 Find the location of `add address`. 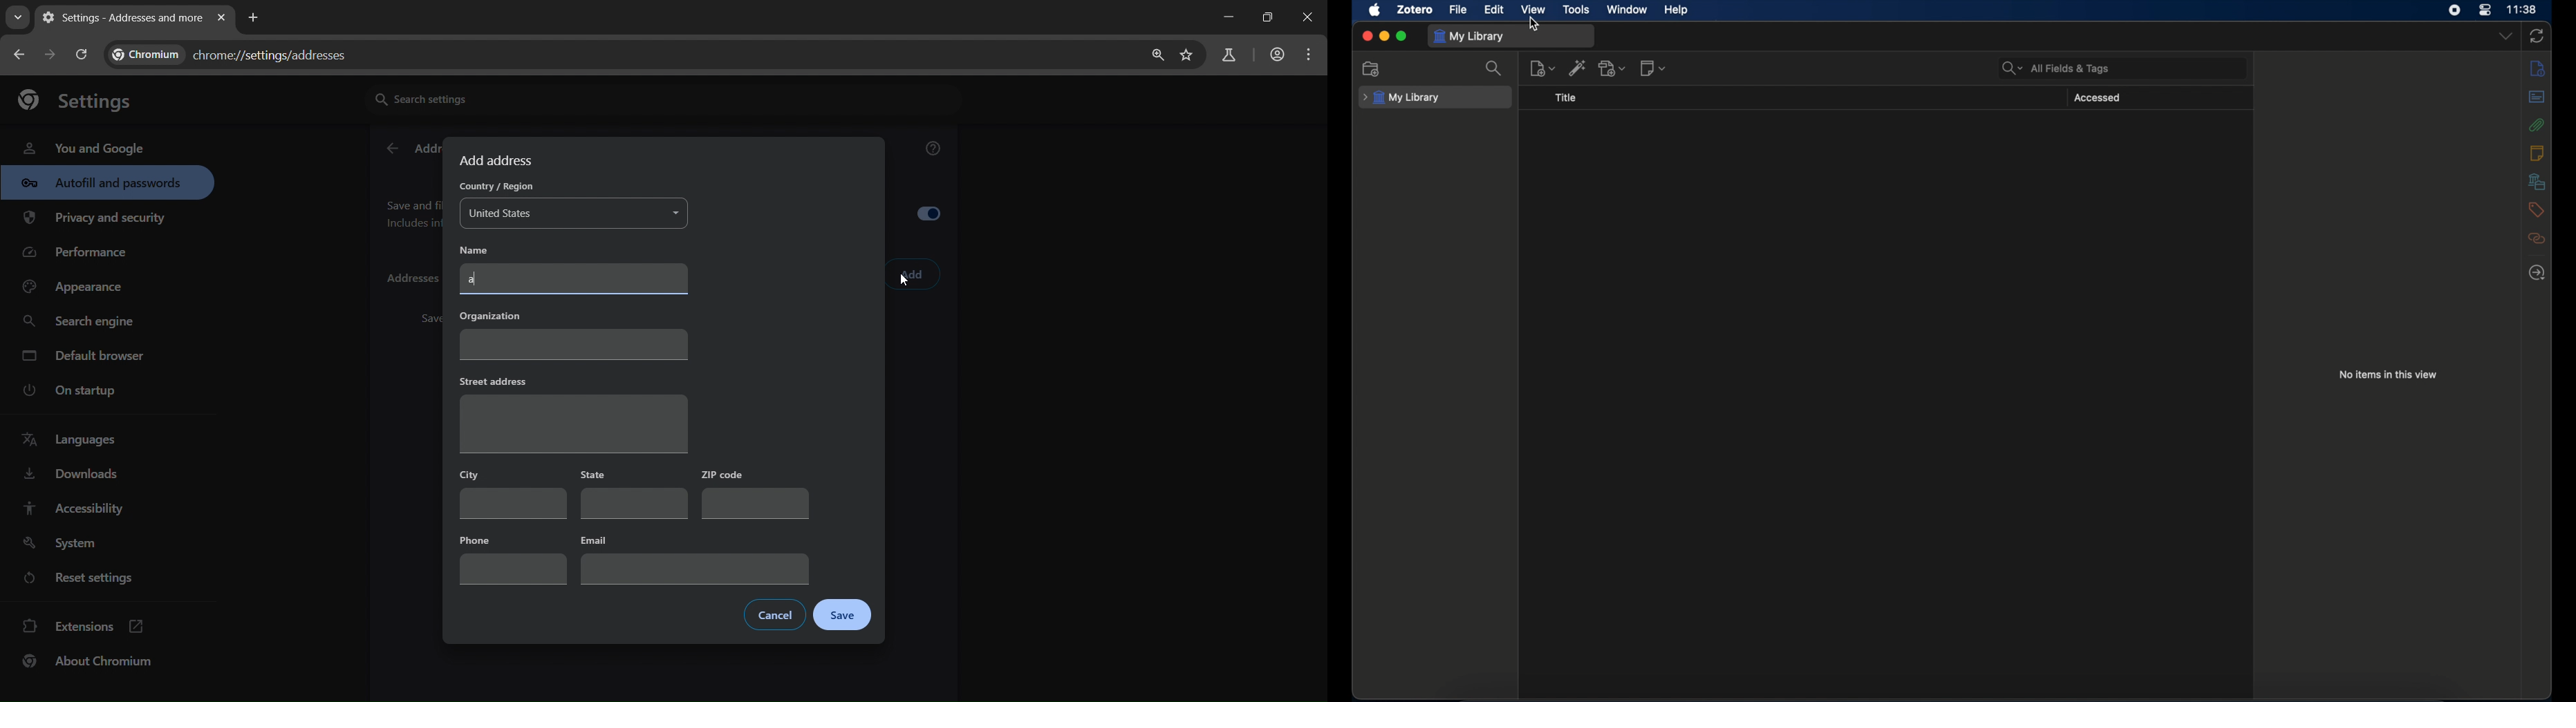

add address is located at coordinates (498, 160).